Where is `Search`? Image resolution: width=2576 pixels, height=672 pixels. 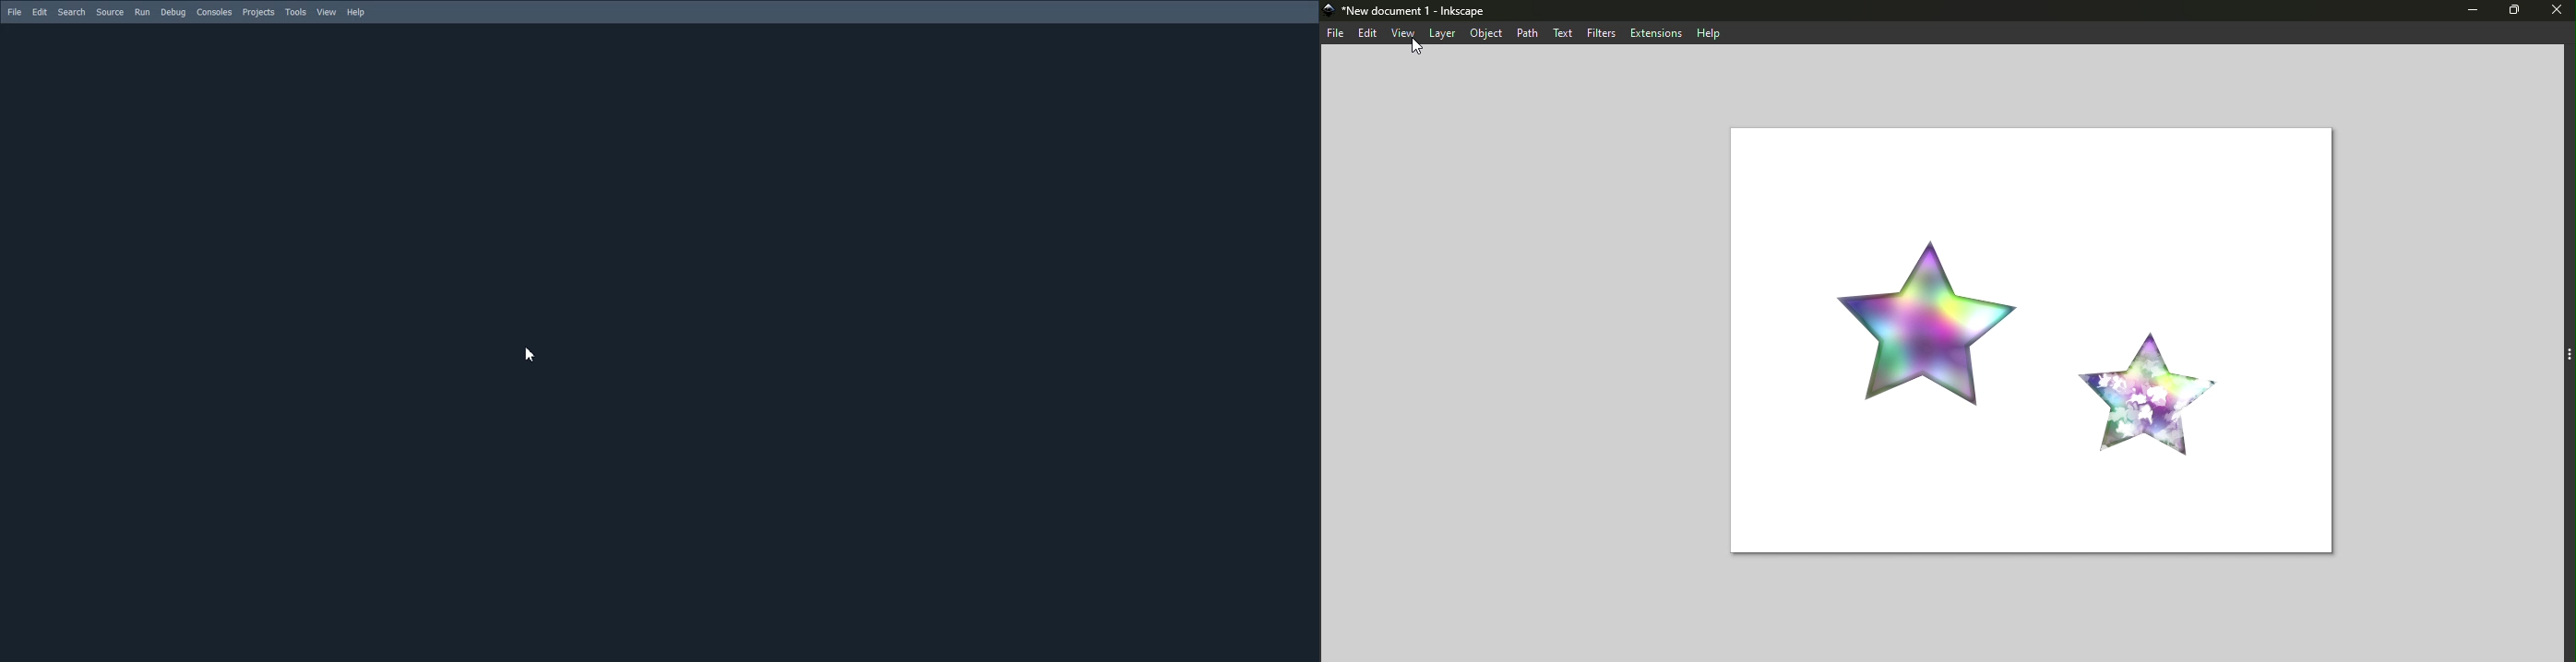 Search is located at coordinates (71, 12).